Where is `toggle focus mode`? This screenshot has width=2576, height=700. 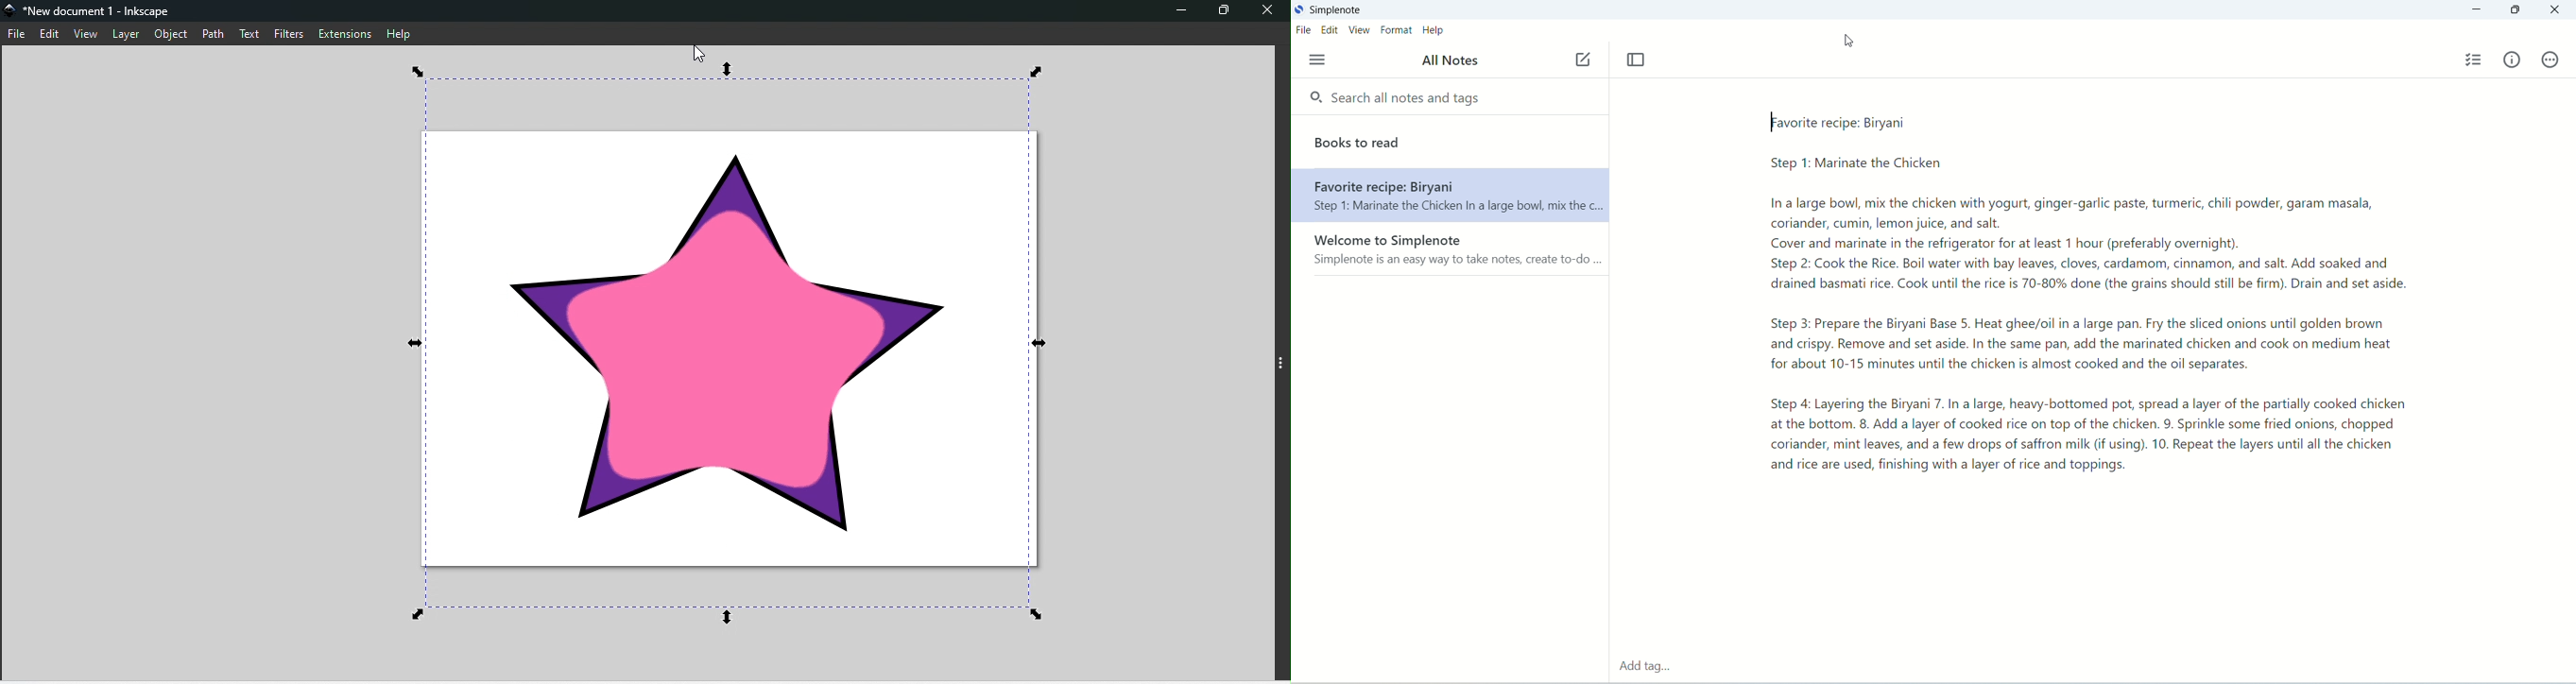
toggle focus mode is located at coordinates (1637, 60).